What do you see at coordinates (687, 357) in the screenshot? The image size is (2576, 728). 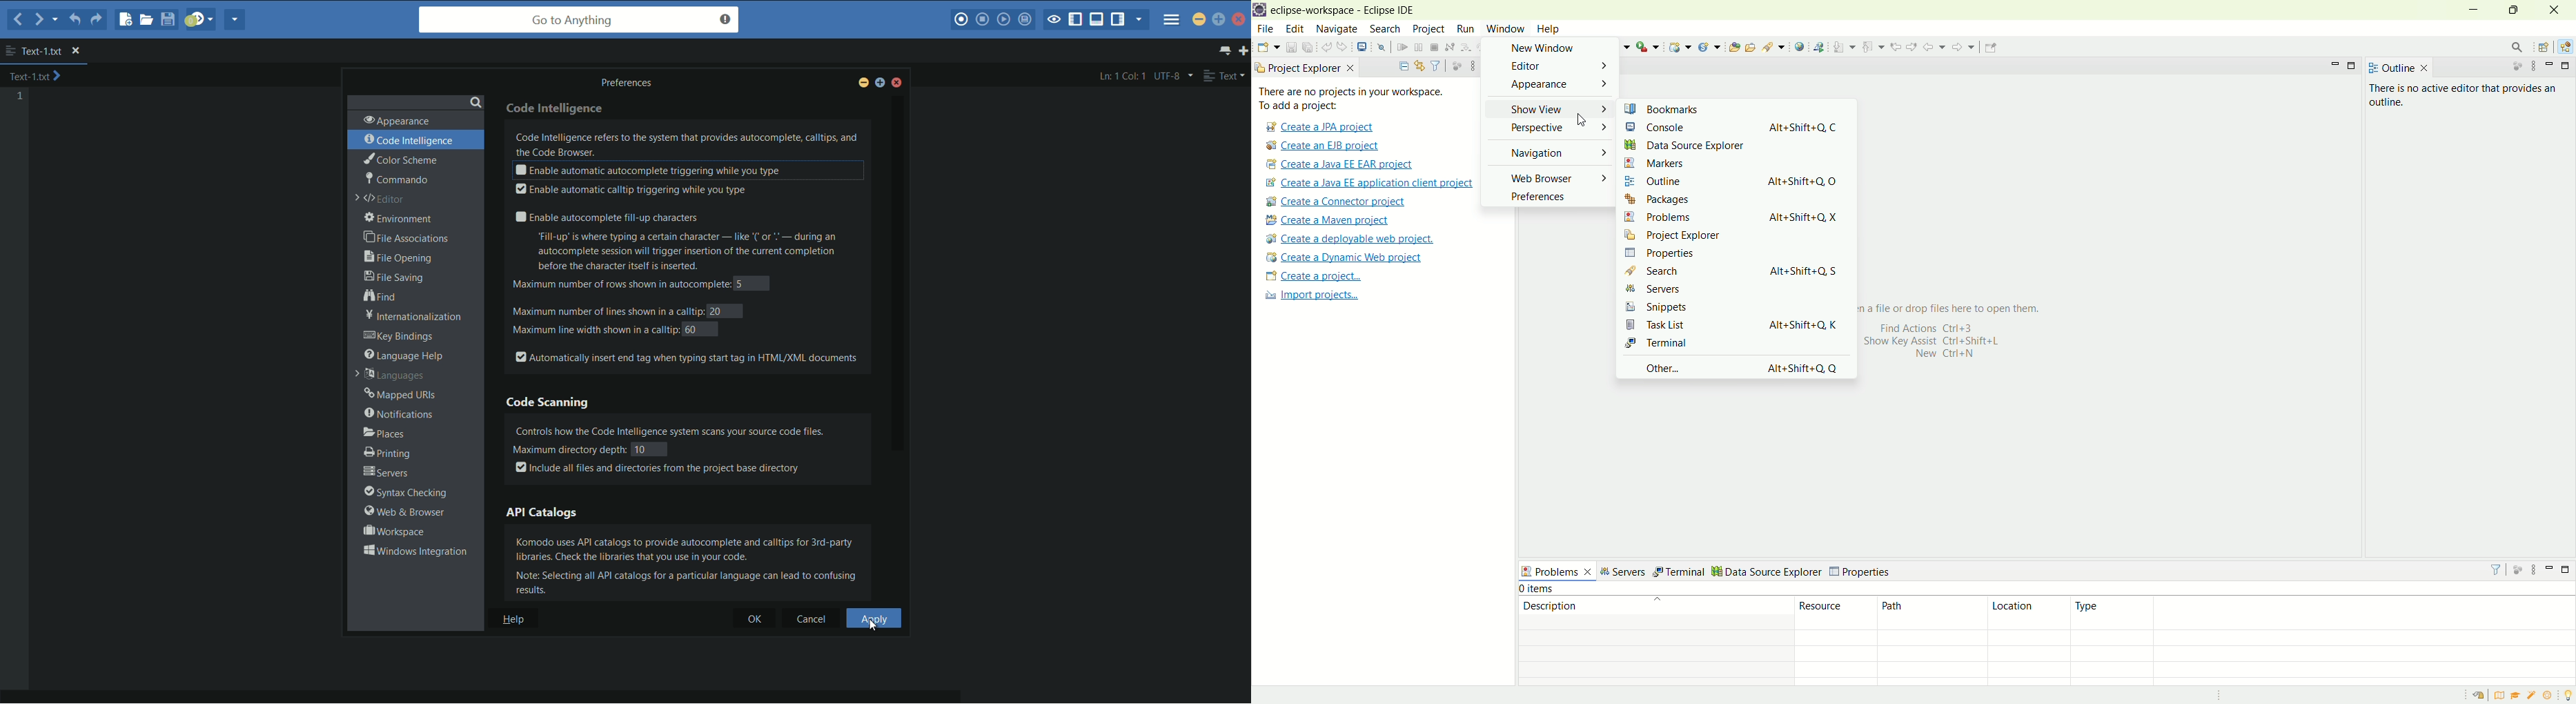 I see `automatically insert end tag when typing start tag in html/xml documents` at bounding box center [687, 357].